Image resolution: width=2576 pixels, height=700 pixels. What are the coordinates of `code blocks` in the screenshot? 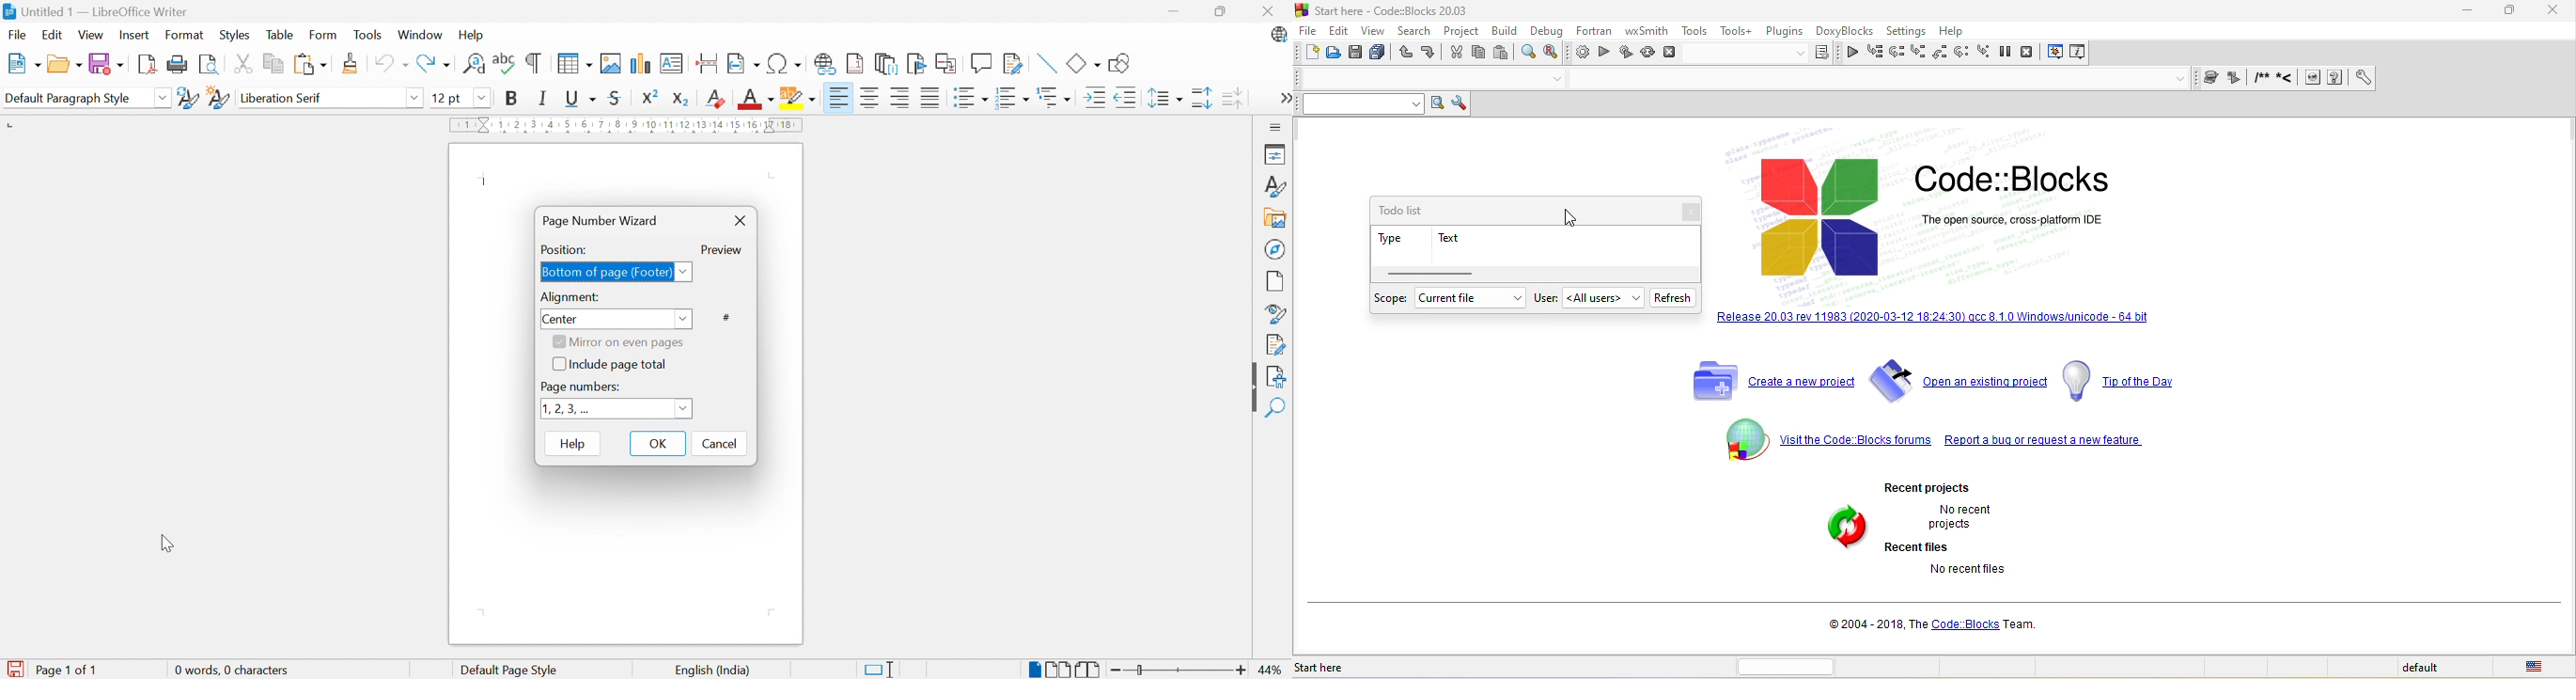 It's located at (2017, 179).